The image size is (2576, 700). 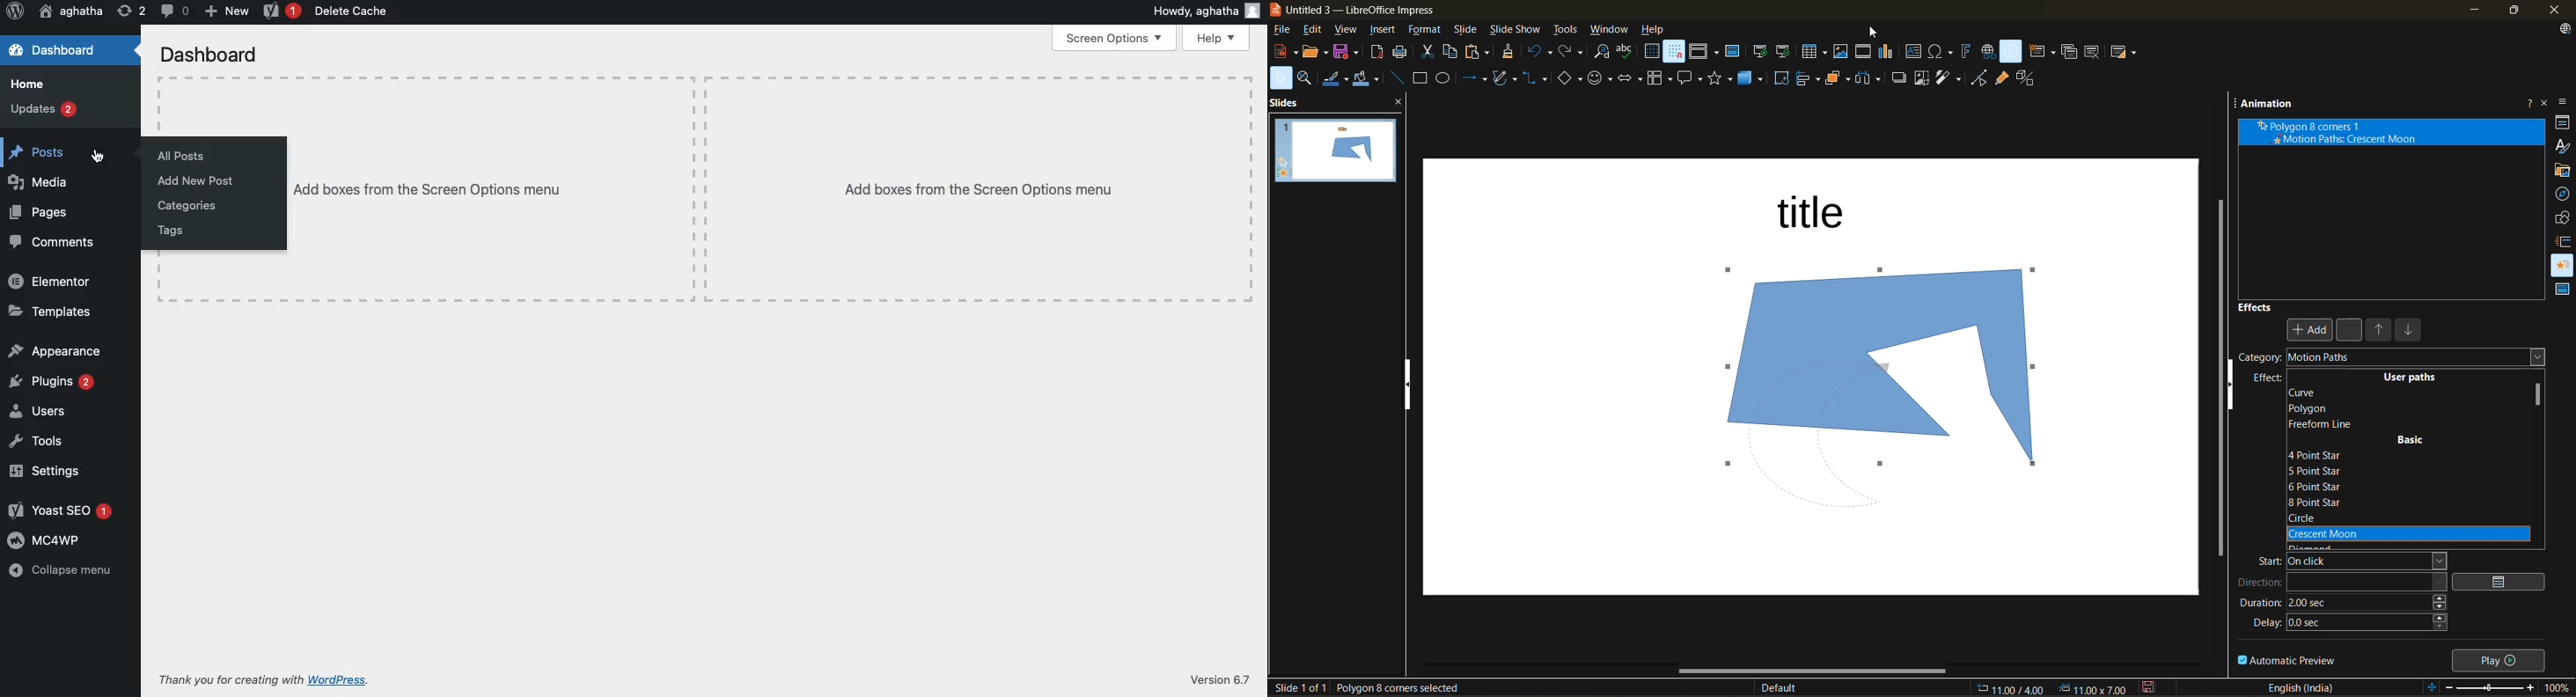 I want to click on Yoast, so click(x=282, y=12).